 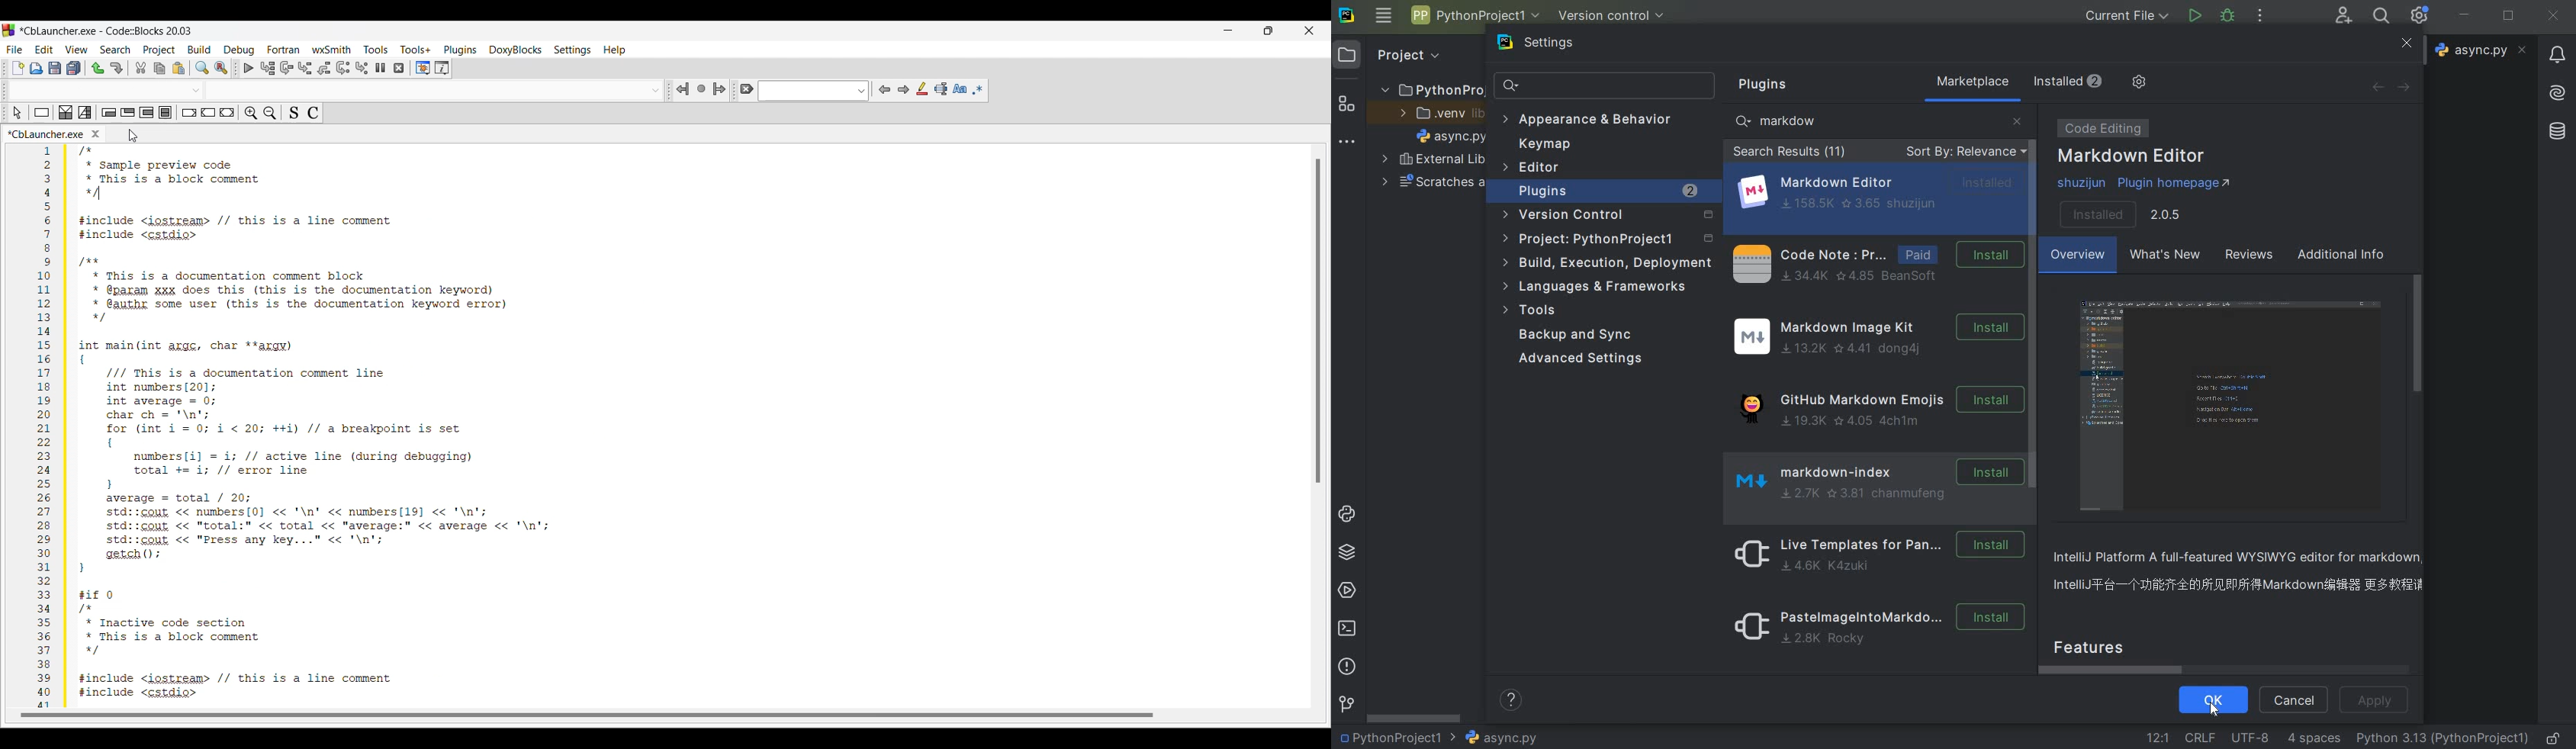 I want to click on Close interface, so click(x=1309, y=31).